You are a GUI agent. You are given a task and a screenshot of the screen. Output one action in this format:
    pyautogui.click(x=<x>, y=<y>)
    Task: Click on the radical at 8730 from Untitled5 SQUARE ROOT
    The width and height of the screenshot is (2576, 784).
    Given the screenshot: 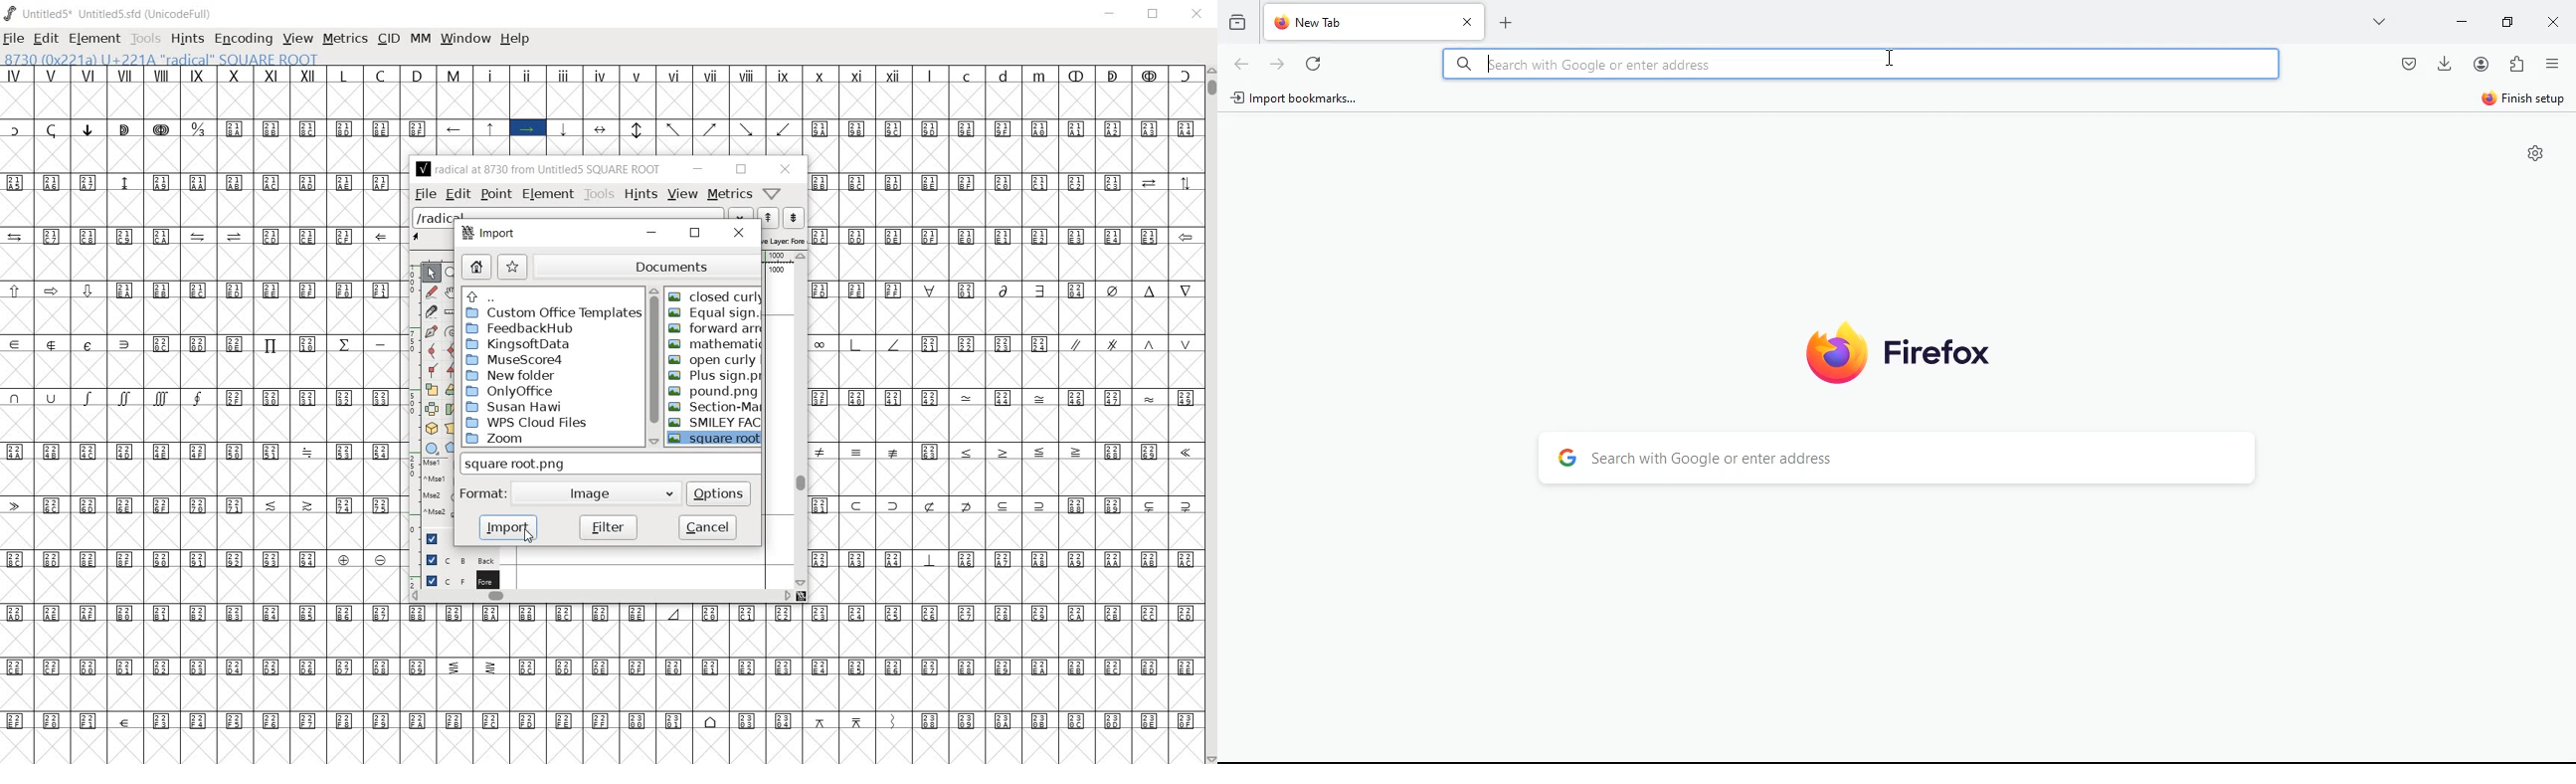 What is the action you would take?
    pyautogui.click(x=538, y=170)
    